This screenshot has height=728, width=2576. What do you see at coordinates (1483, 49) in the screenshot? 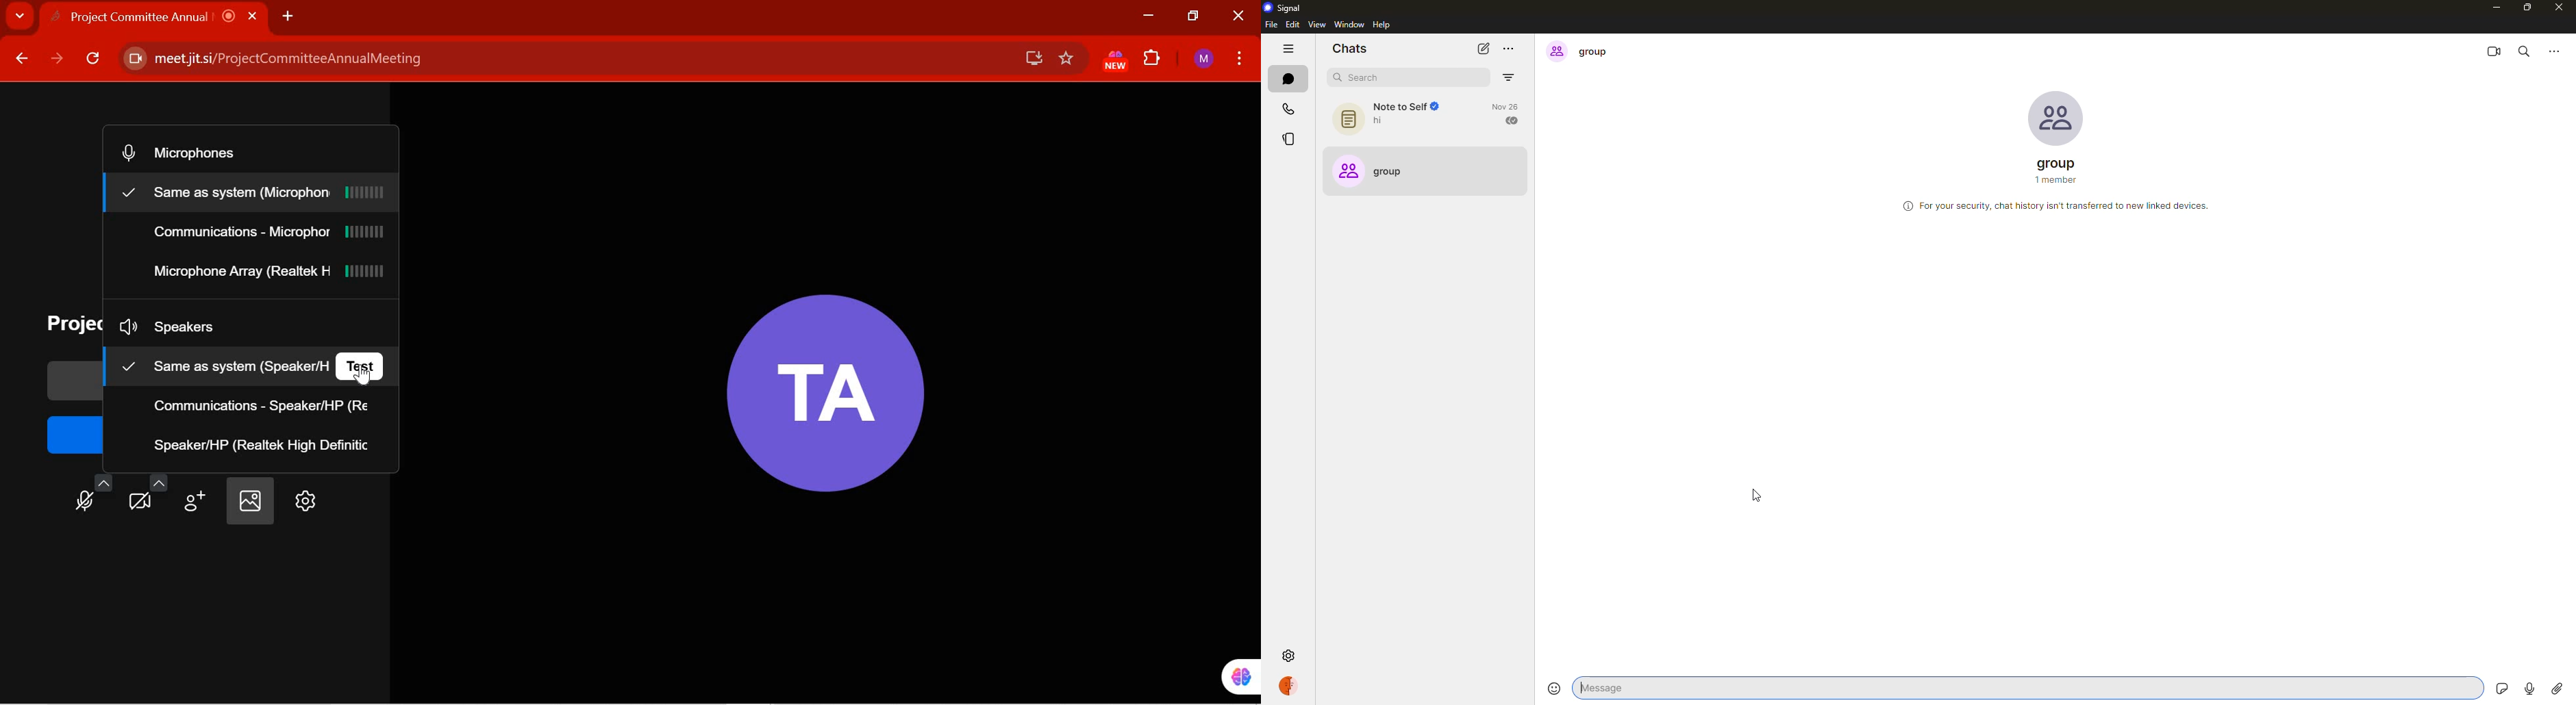
I see `new chat` at bounding box center [1483, 49].